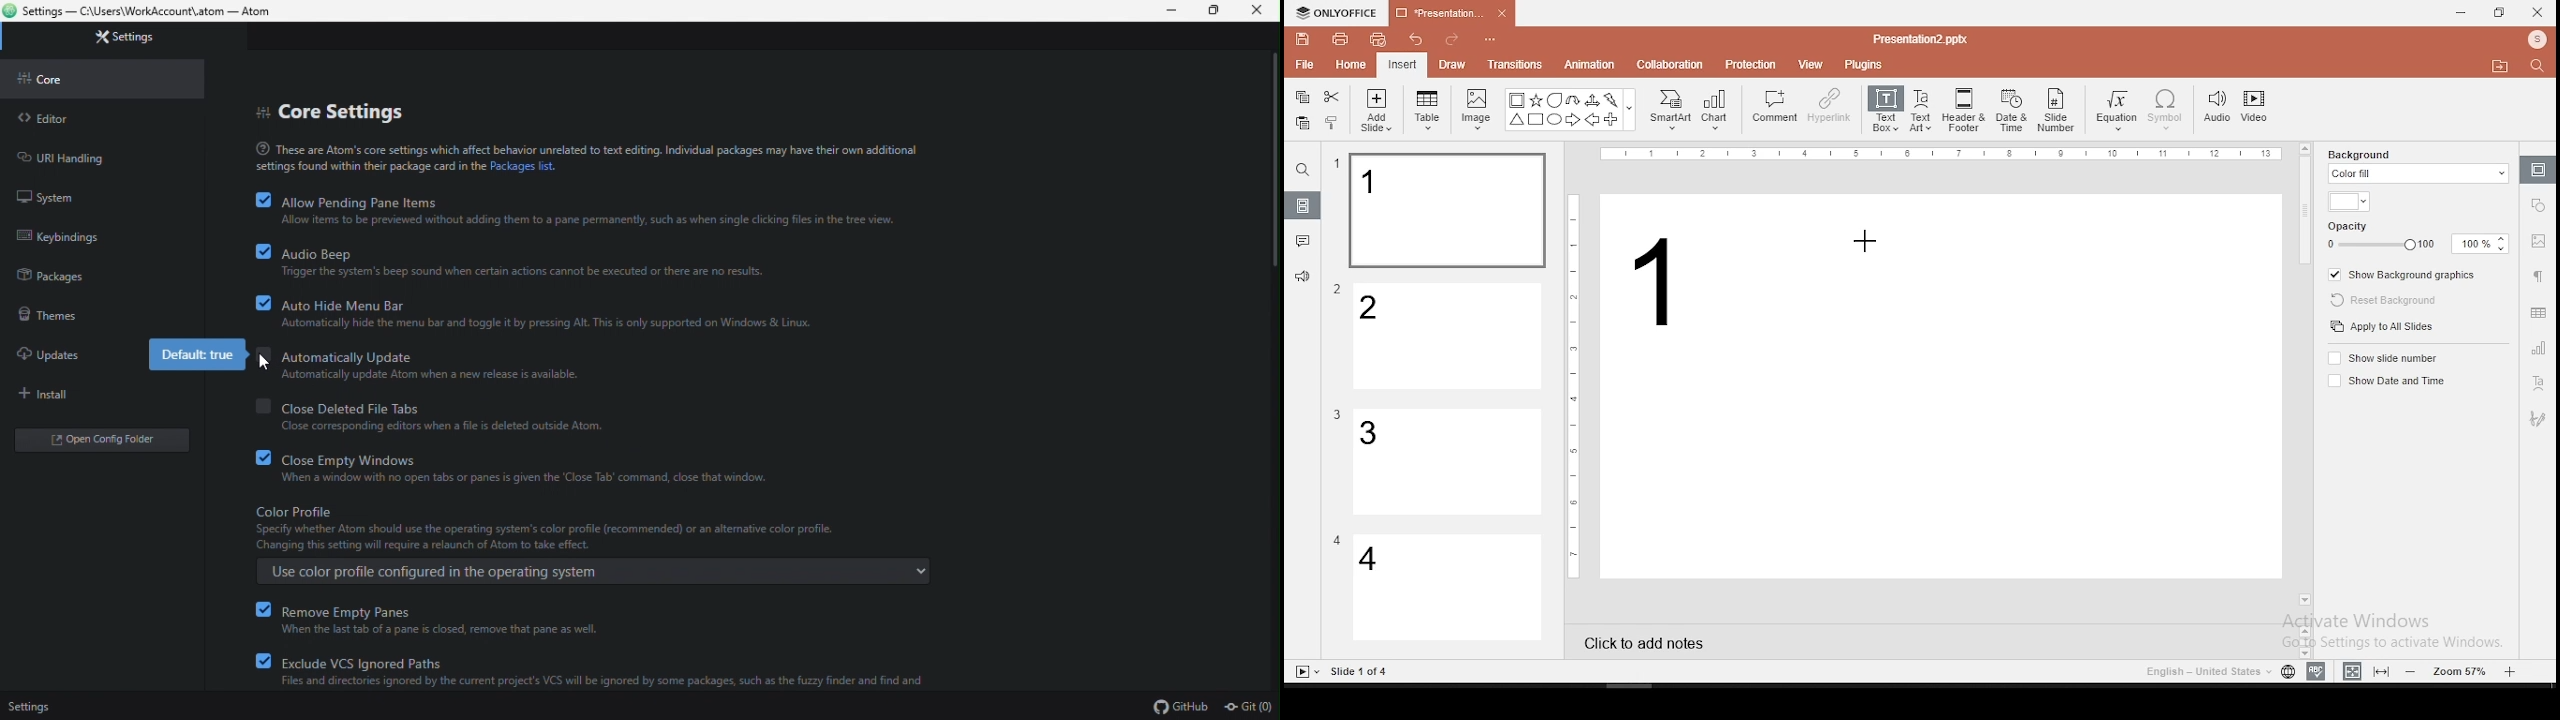  What do you see at coordinates (2381, 301) in the screenshot?
I see `reset background` at bounding box center [2381, 301].